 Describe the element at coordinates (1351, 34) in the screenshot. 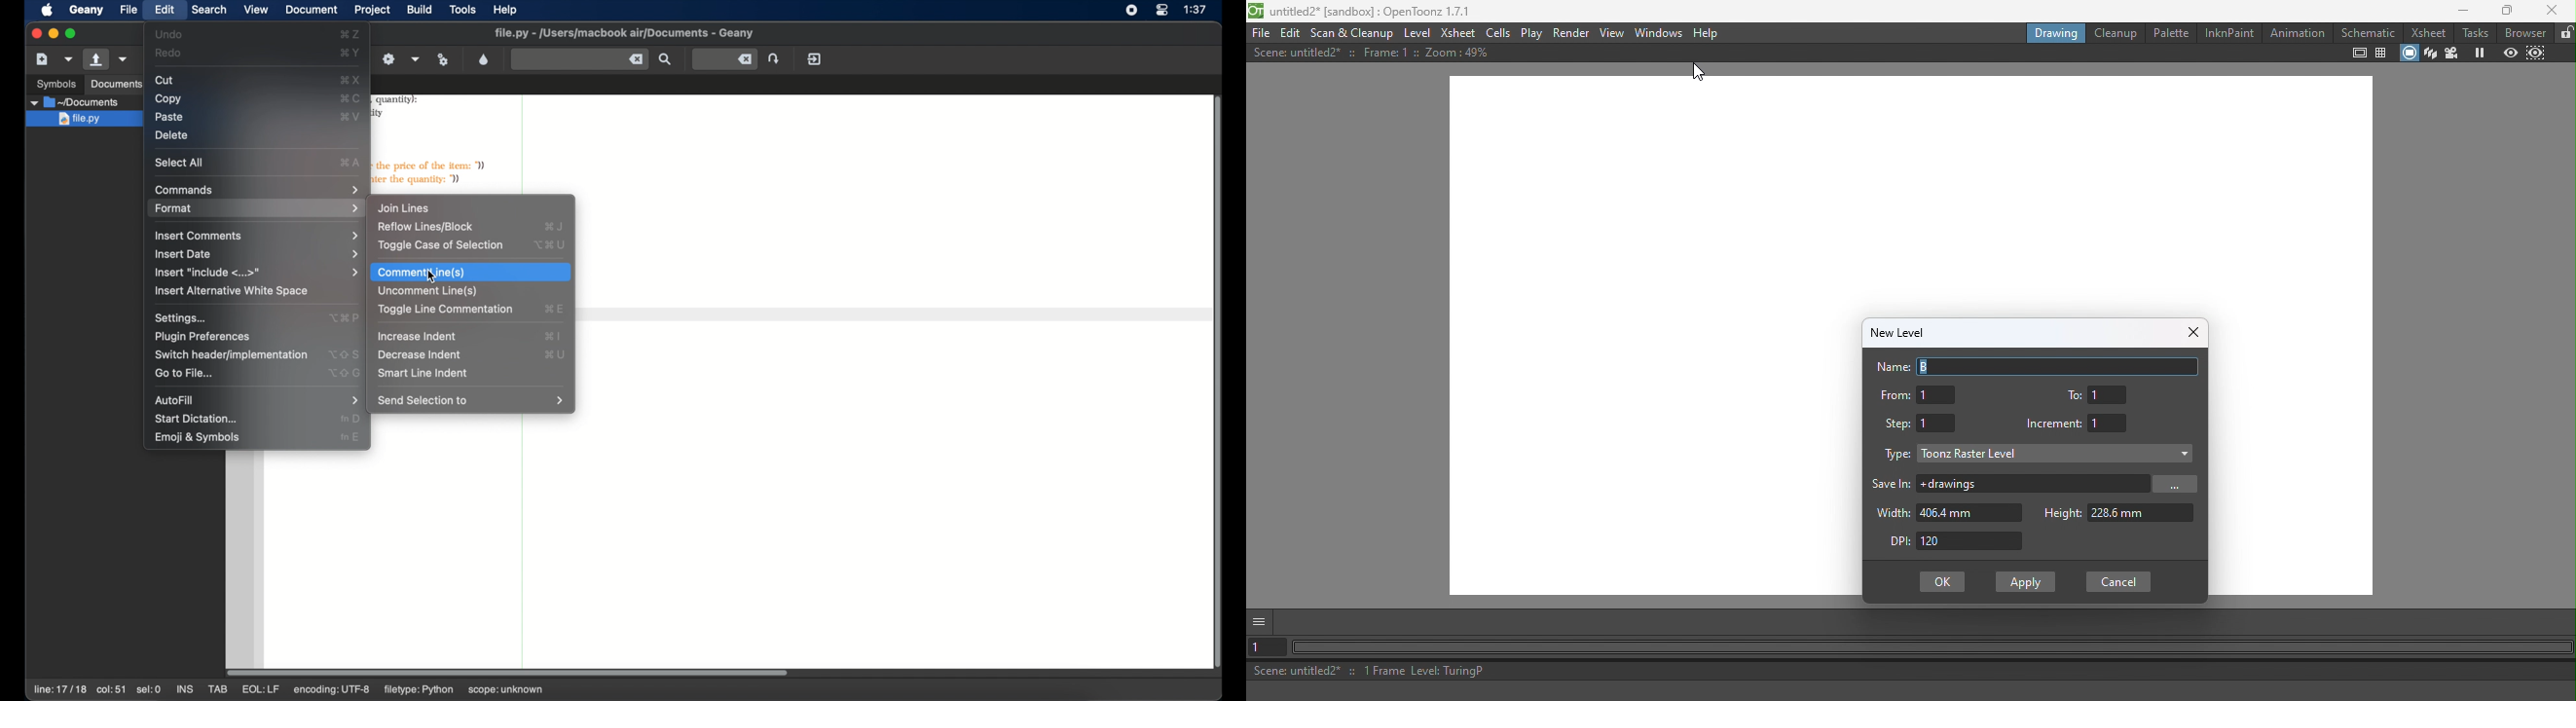

I see `Scan & Cleanup` at that location.